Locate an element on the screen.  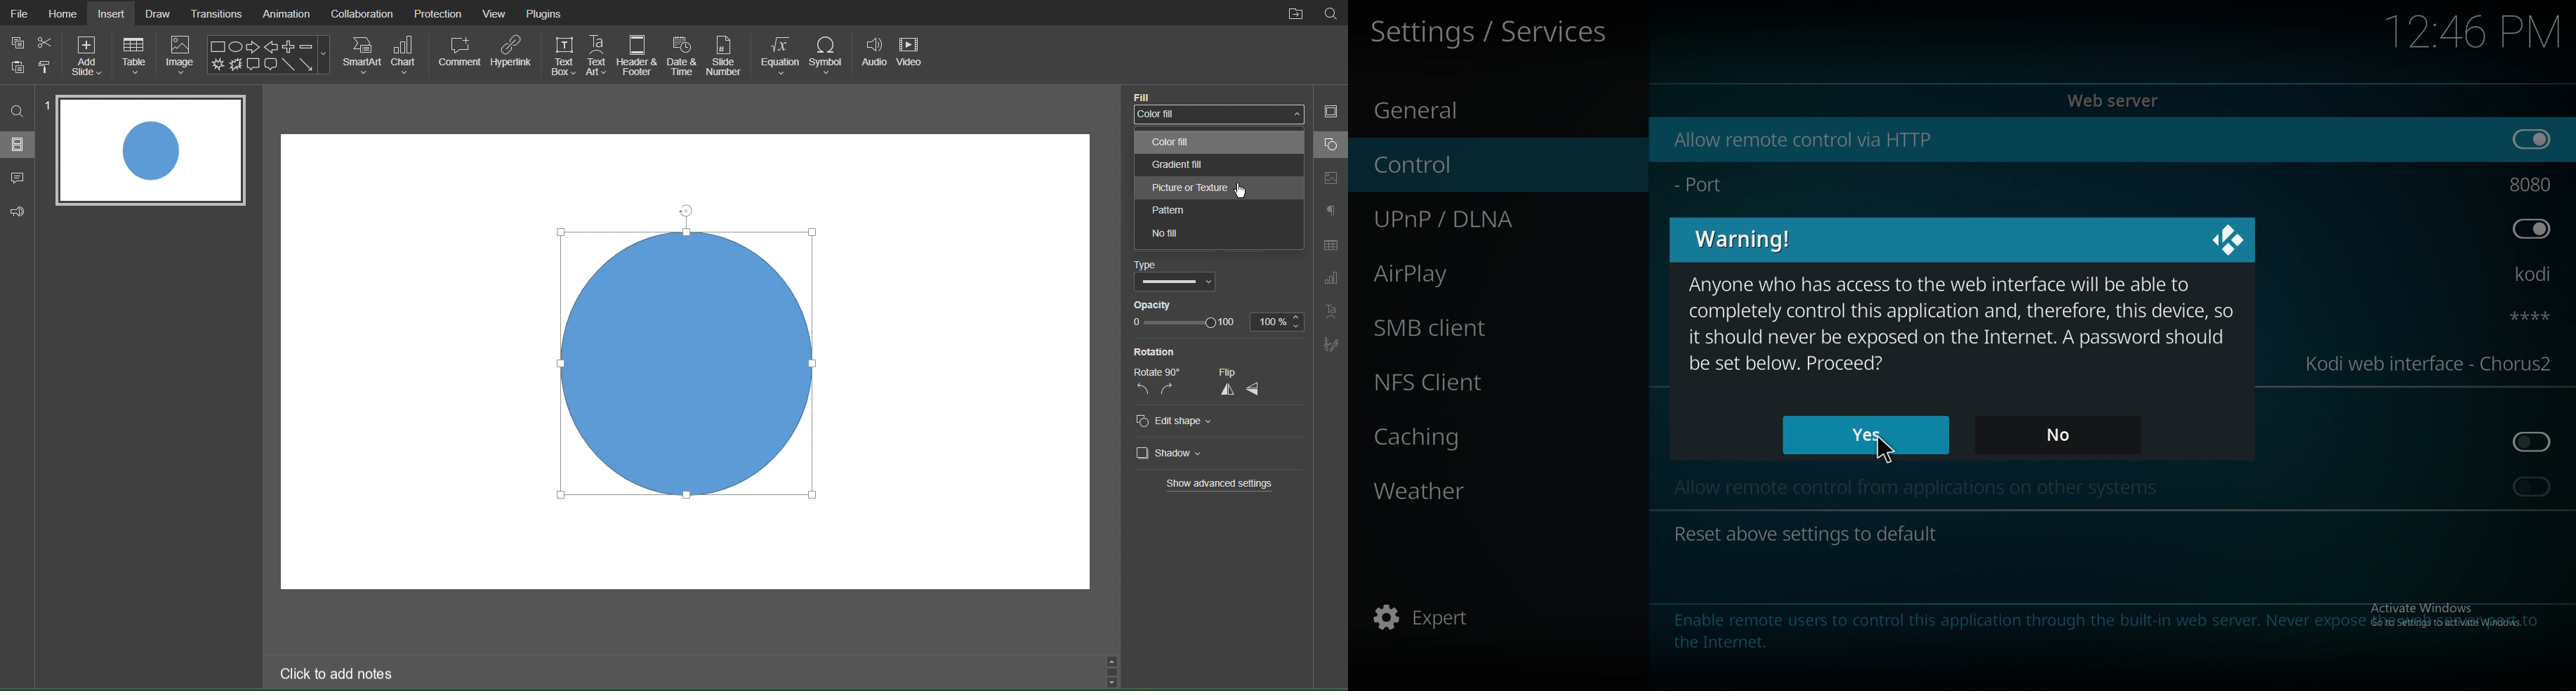
upnp/dlna is located at coordinates (1480, 214).